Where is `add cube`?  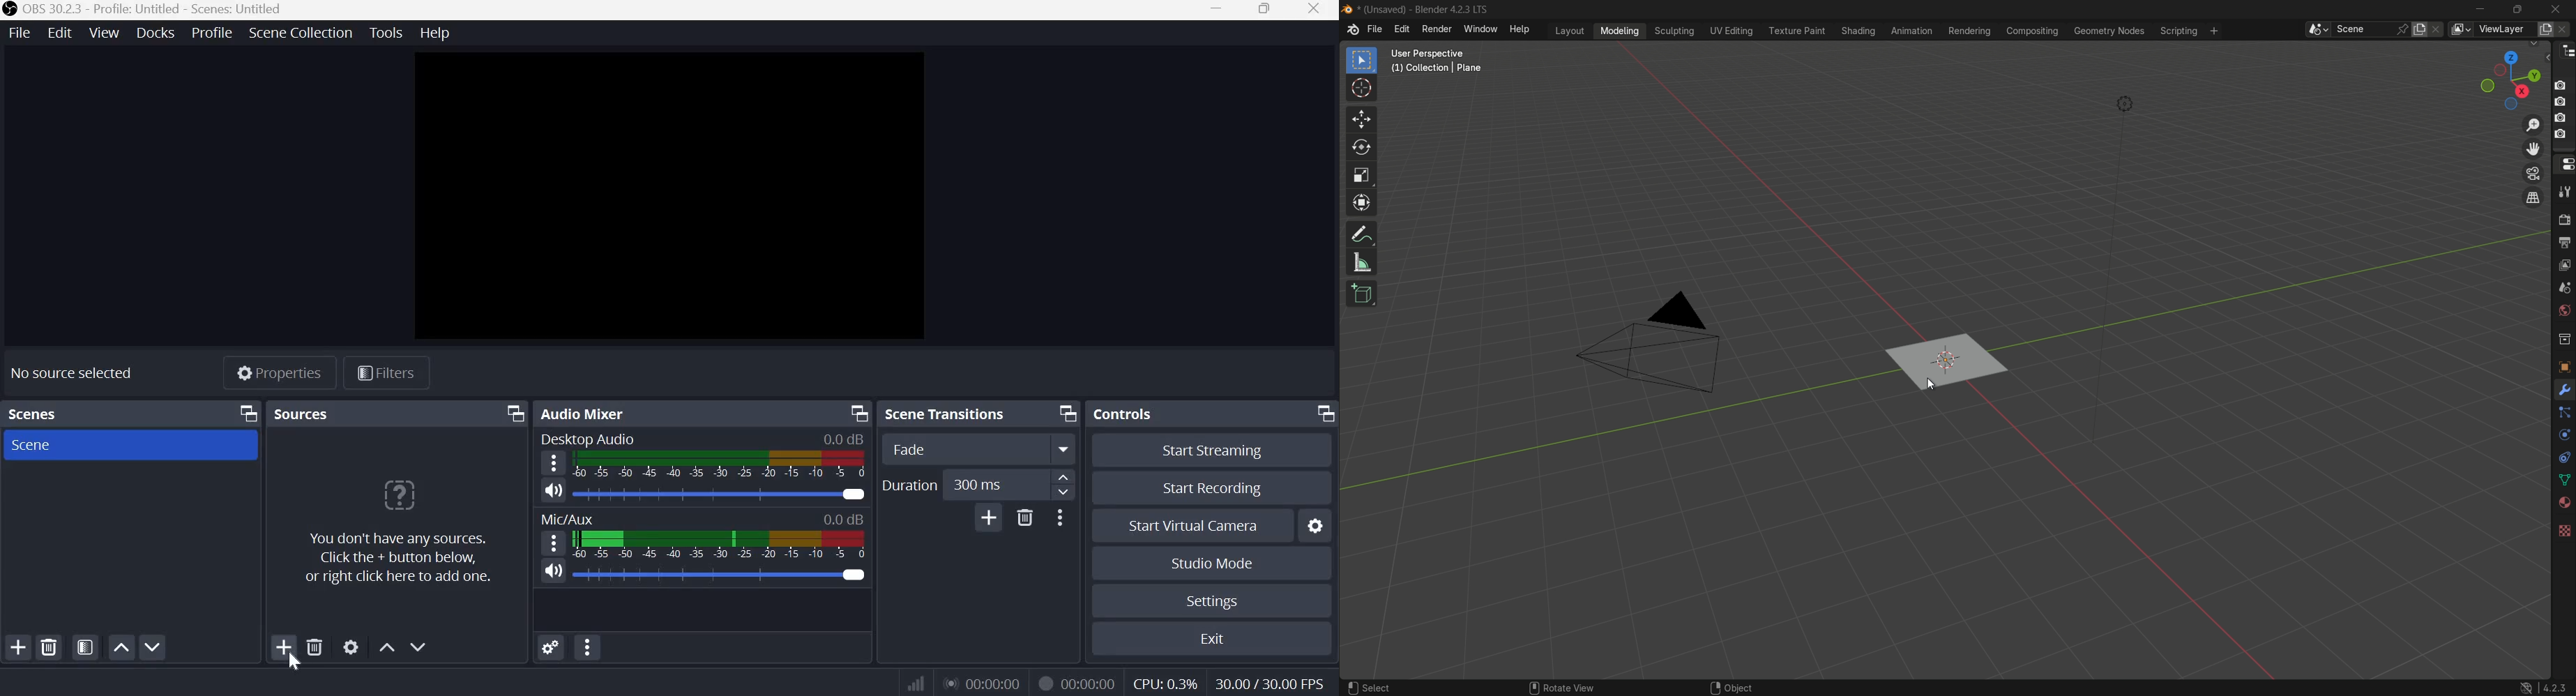
add cube is located at coordinates (1363, 296).